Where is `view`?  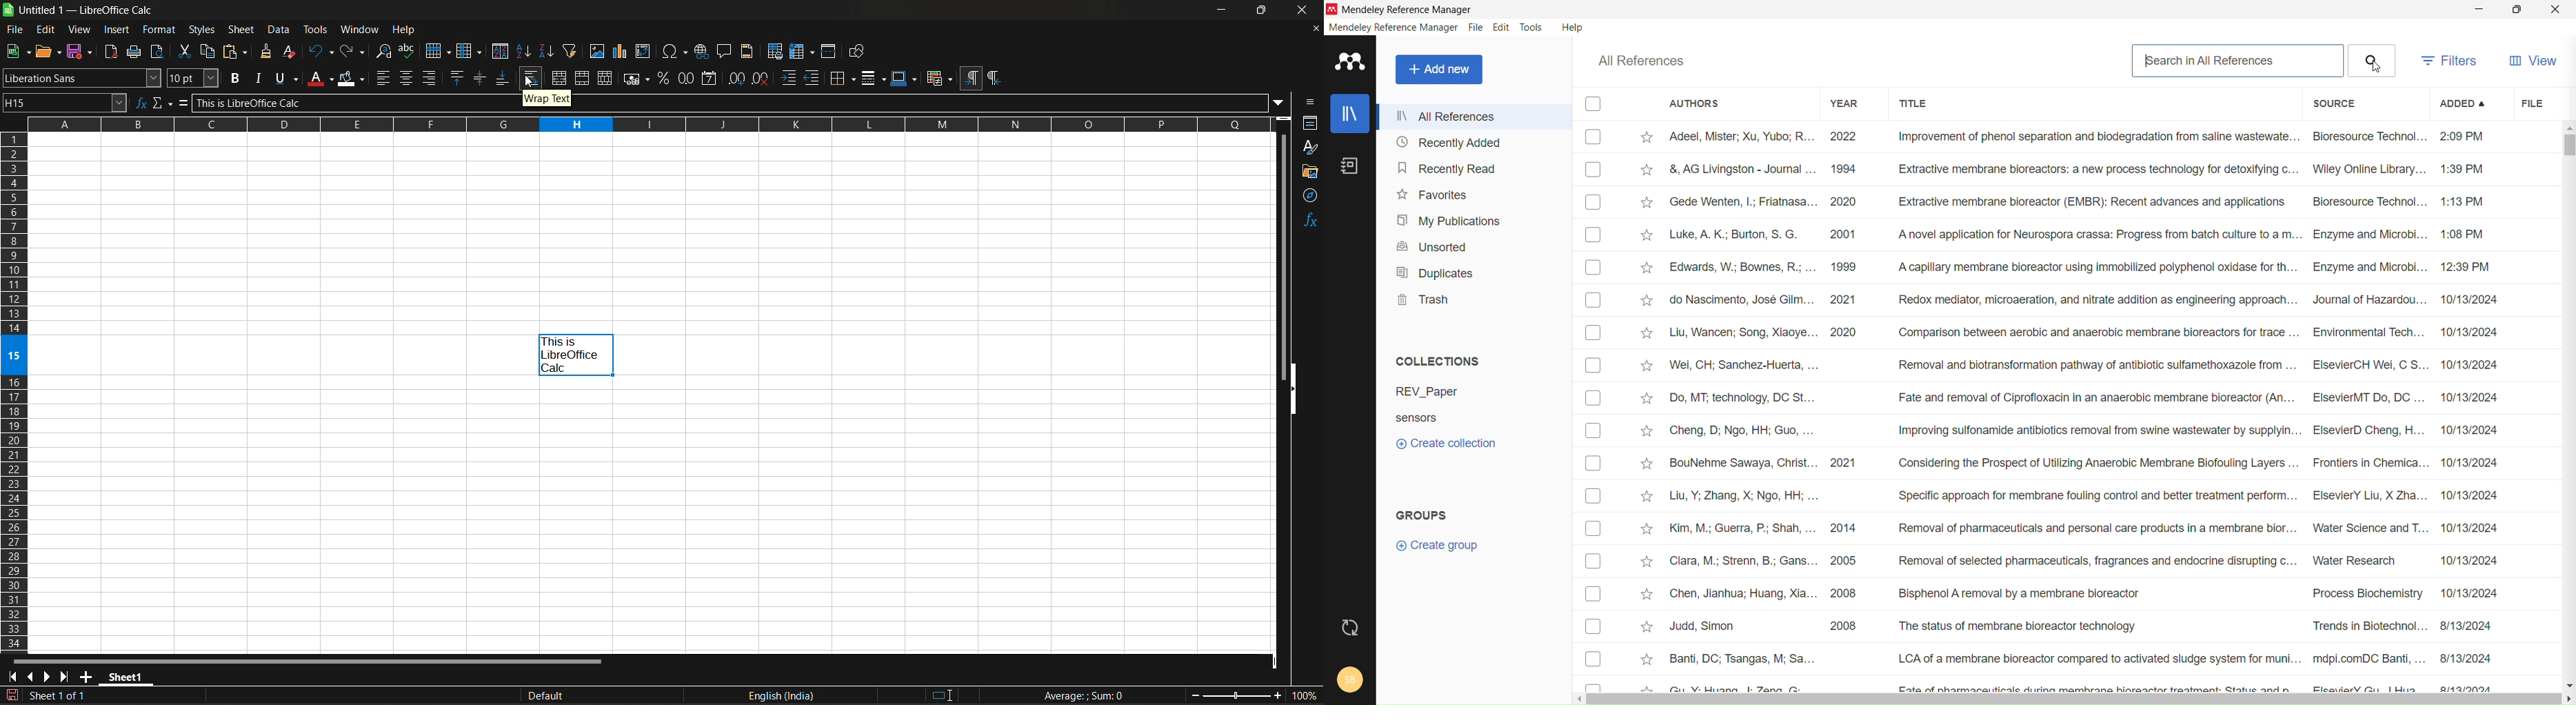
view is located at coordinates (80, 29).